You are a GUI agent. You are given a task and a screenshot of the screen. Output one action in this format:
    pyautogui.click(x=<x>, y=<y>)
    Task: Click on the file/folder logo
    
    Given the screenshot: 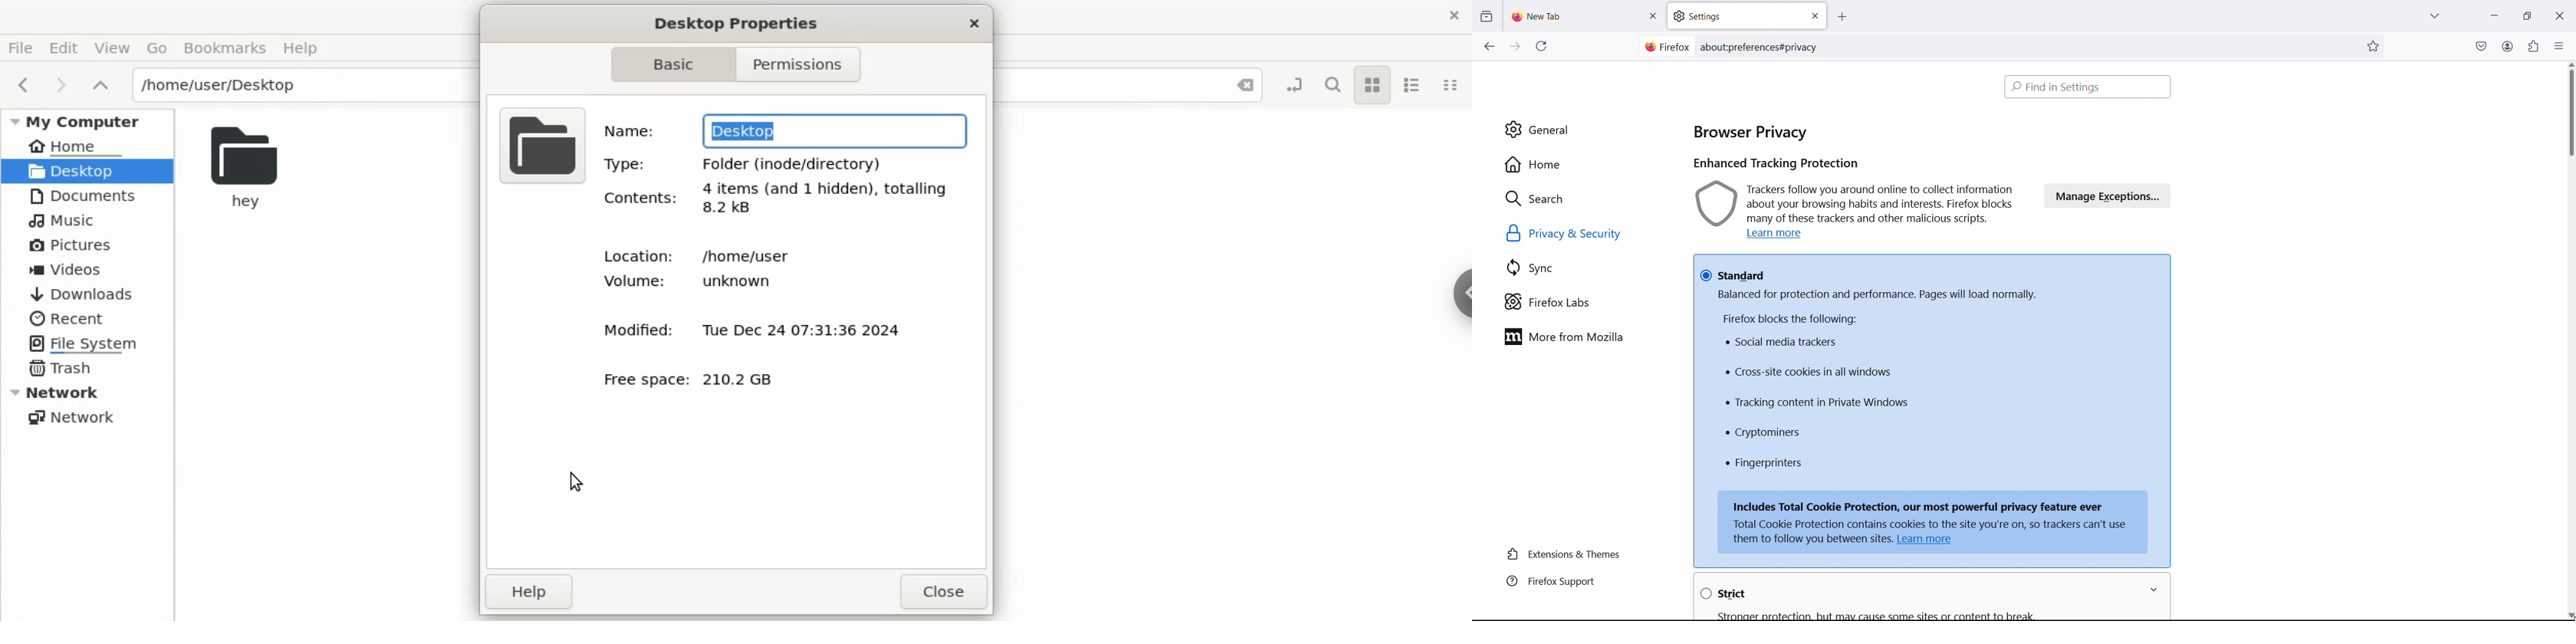 What is the action you would take?
    pyautogui.click(x=541, y=144)
    